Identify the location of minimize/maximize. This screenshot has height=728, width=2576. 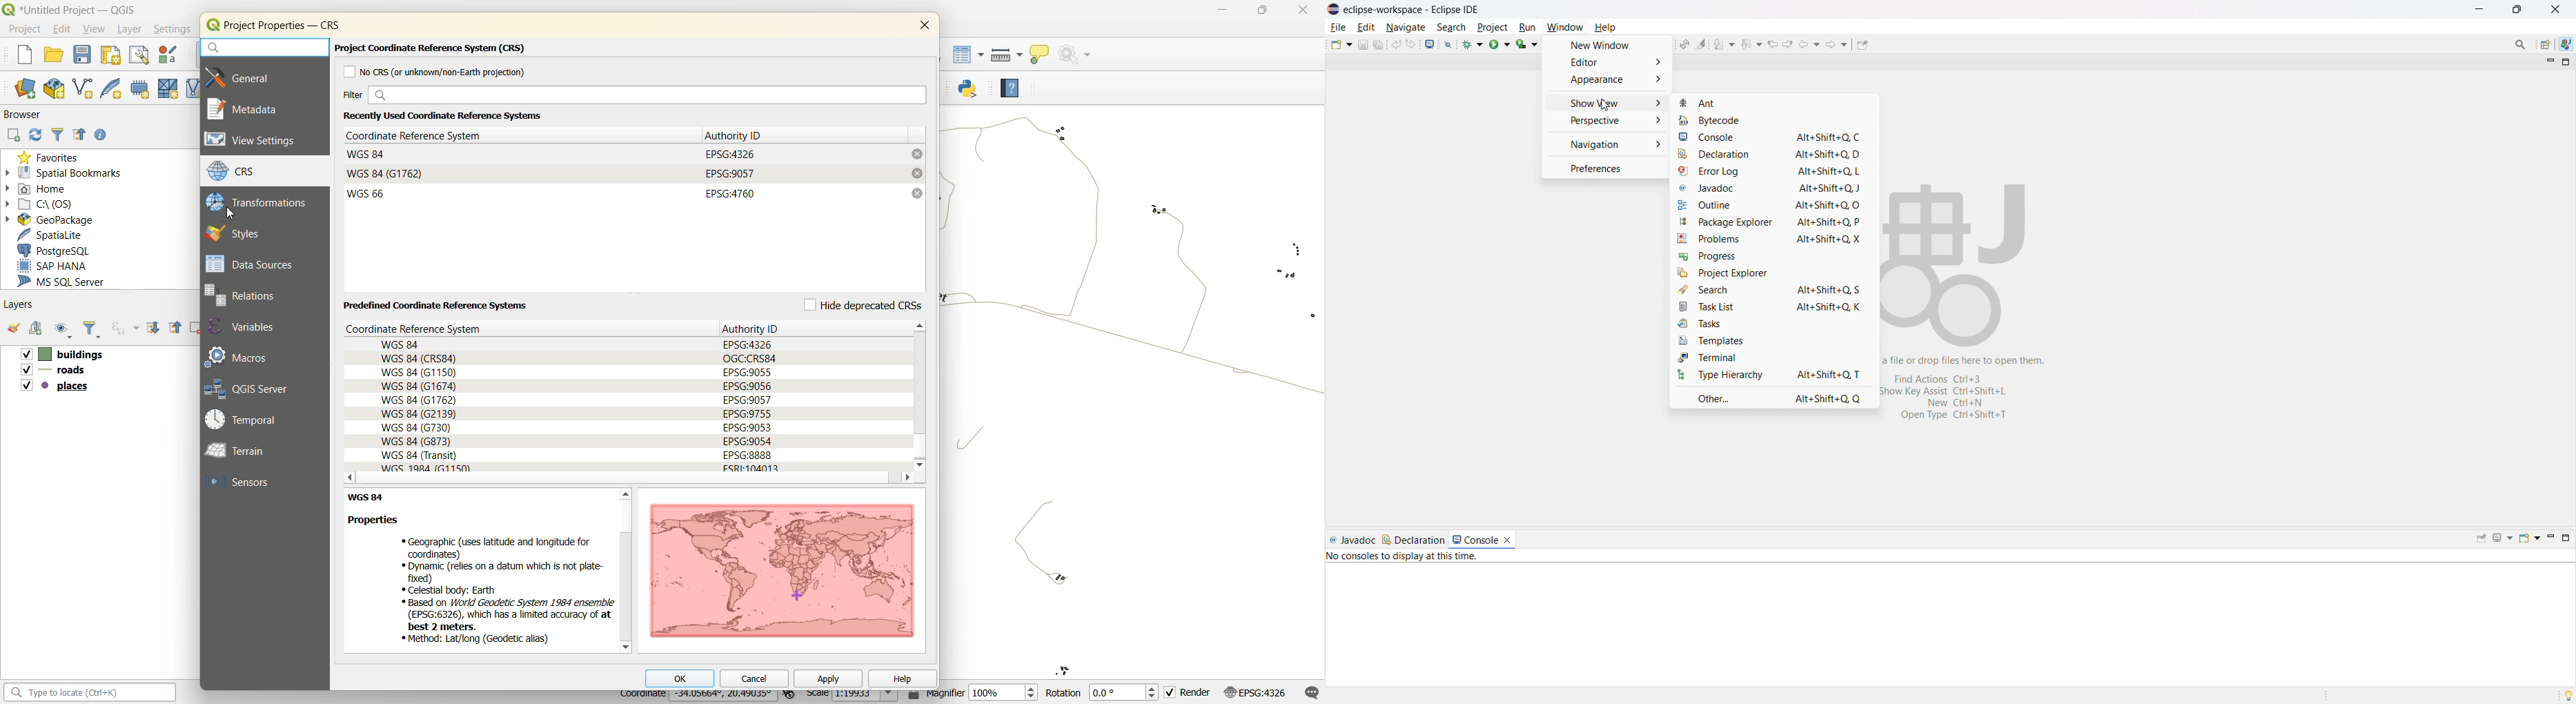
(1262, 12).